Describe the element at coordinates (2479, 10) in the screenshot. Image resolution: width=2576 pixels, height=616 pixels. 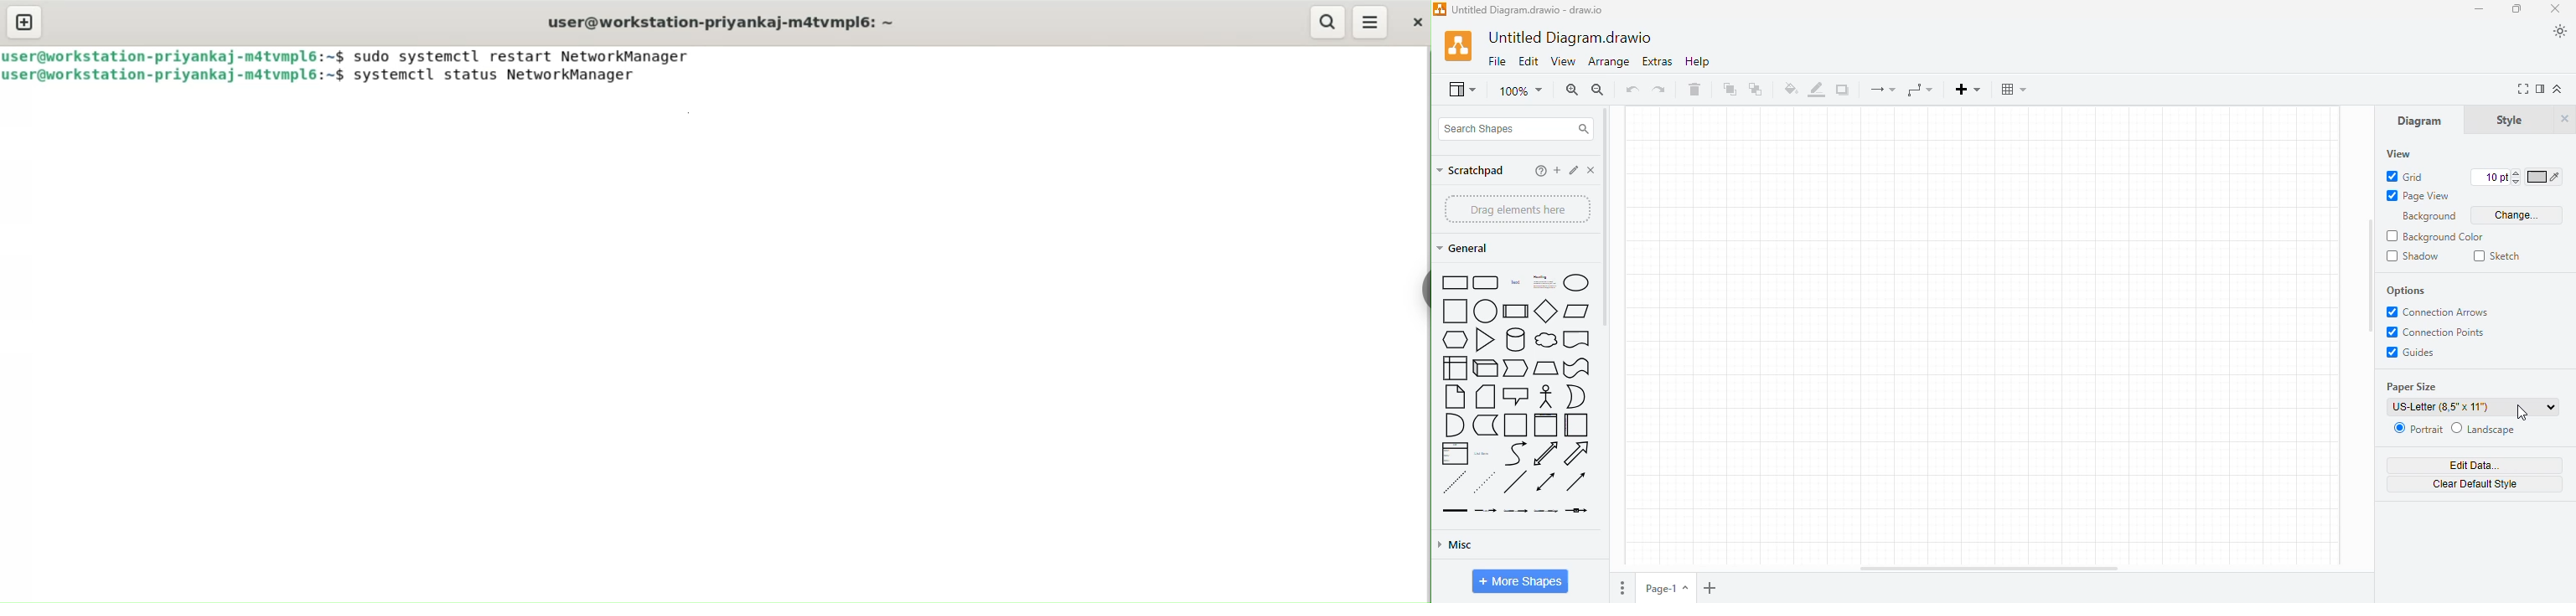
I see `minimize` at that location.